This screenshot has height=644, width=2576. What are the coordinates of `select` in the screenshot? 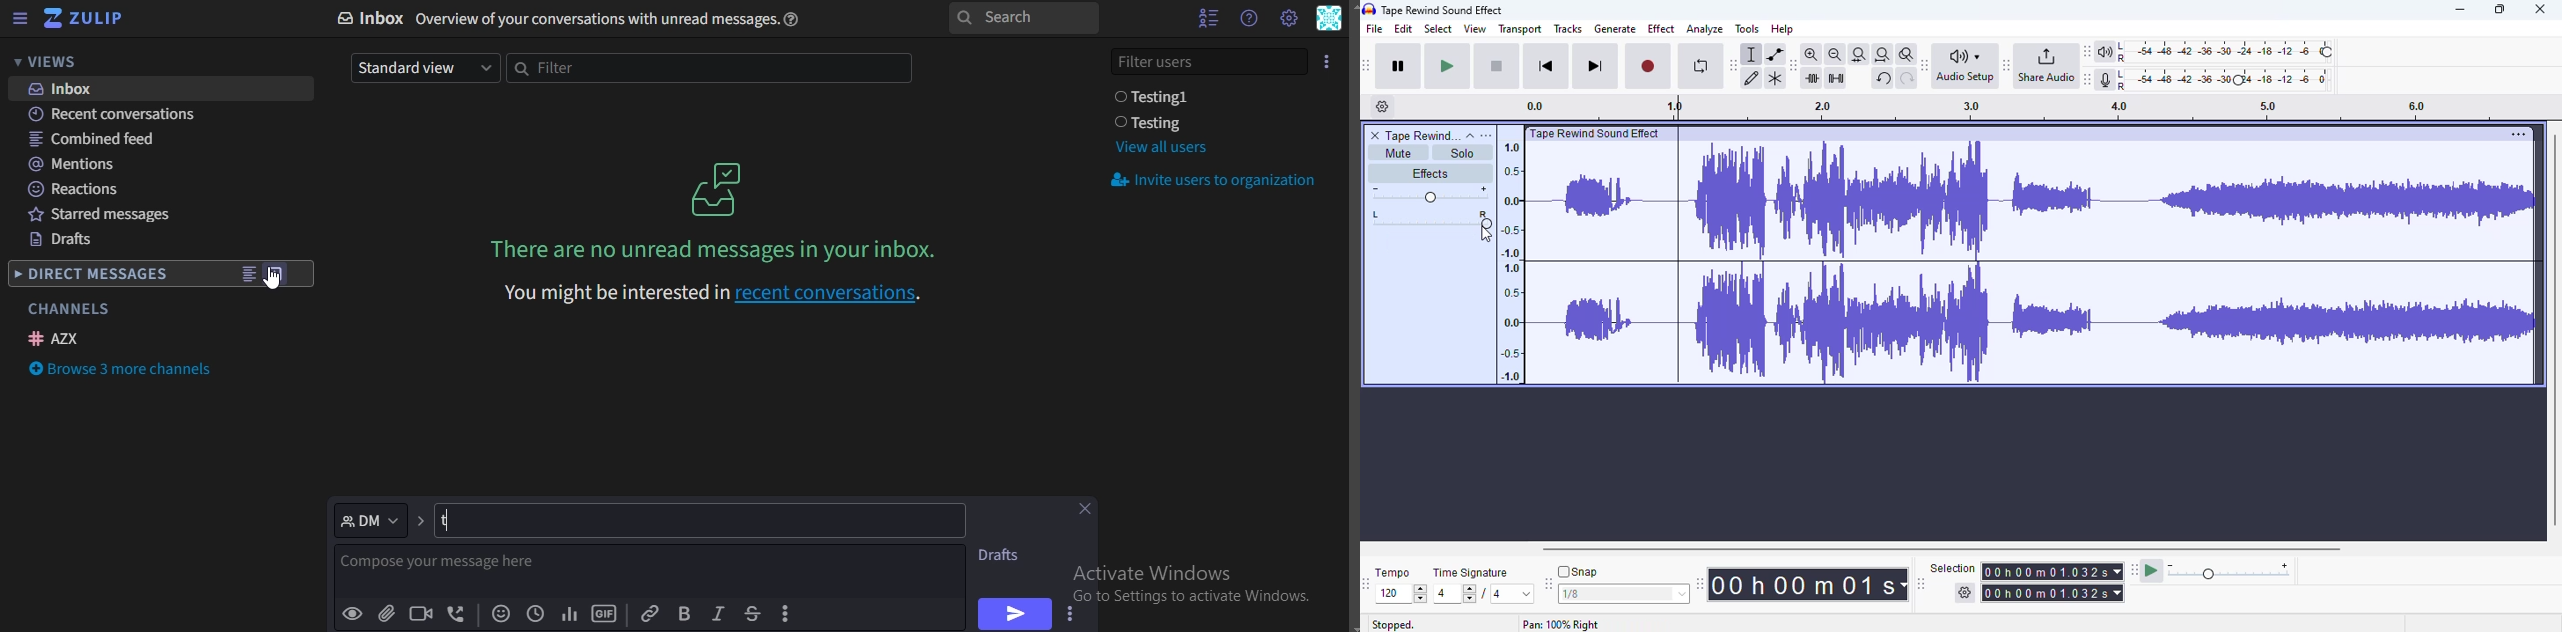 It's located at (1439, 28).